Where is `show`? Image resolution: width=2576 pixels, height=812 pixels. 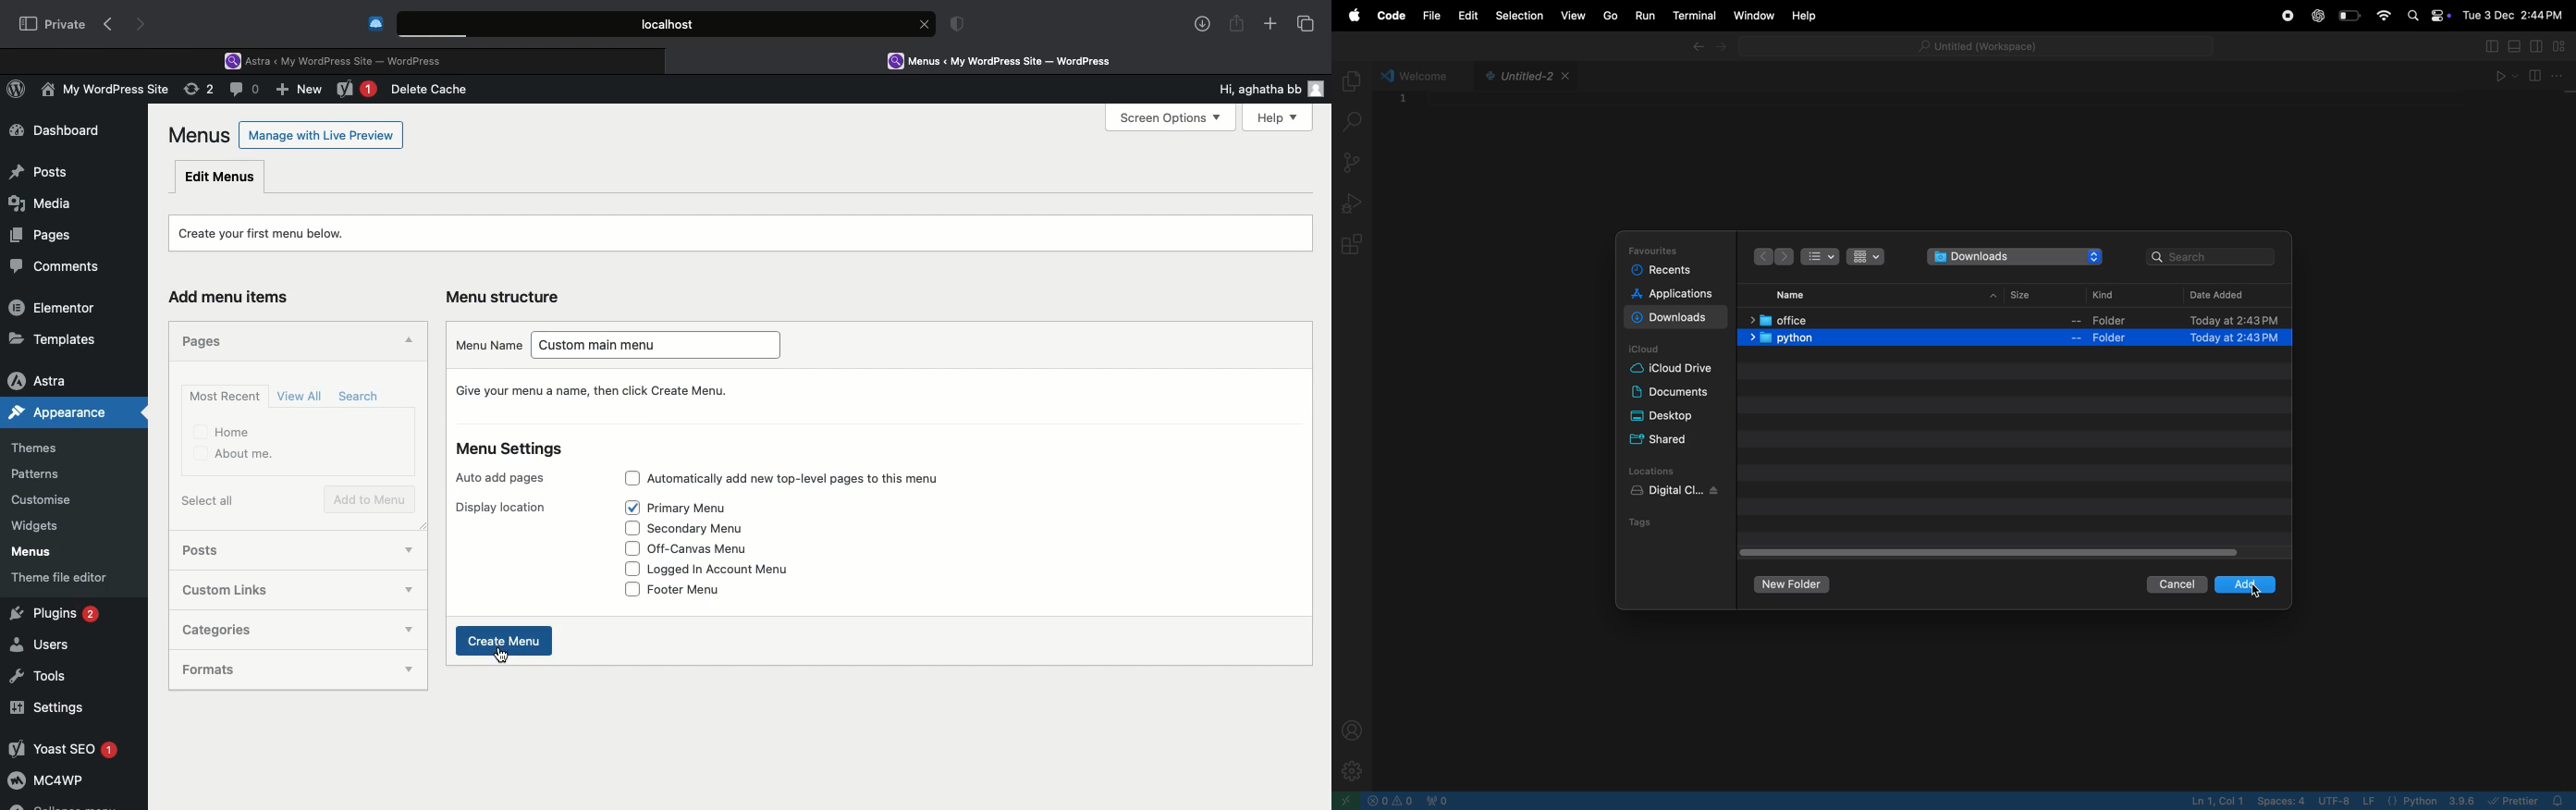
show is located at coordinates (413, 673).